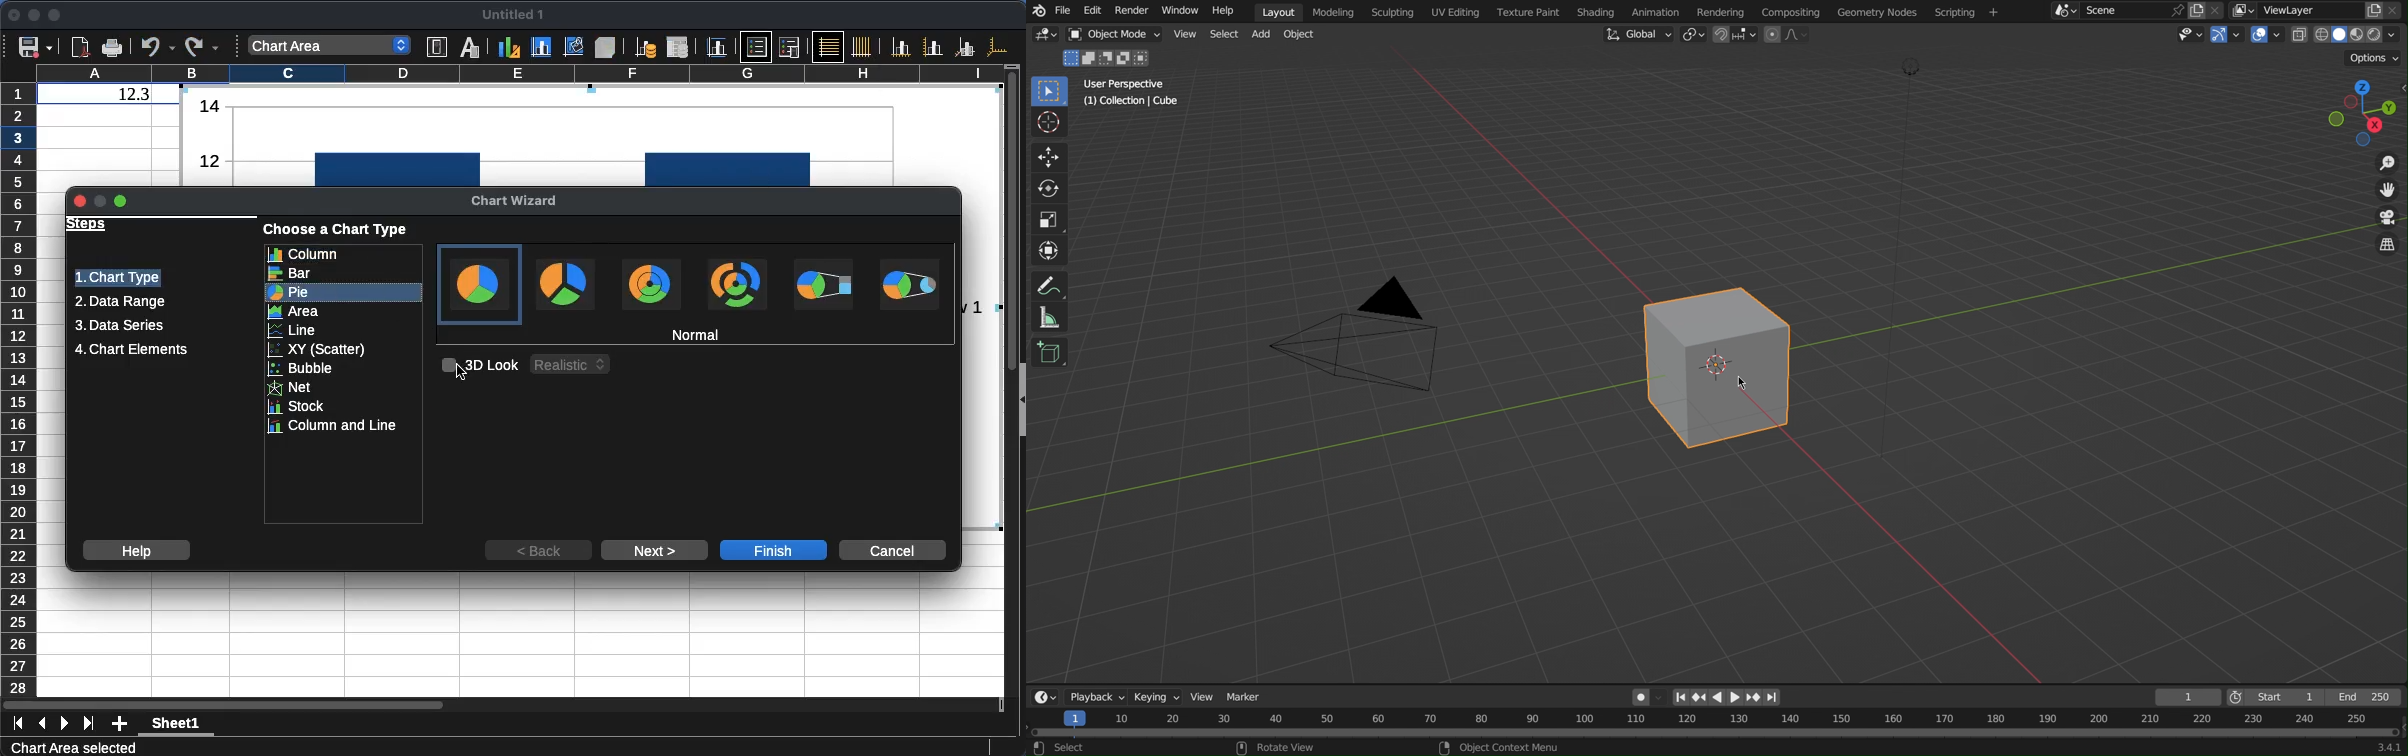 The height and width of the screenshot is (756, 2408). I want to click on cancel, so click(893, 550).